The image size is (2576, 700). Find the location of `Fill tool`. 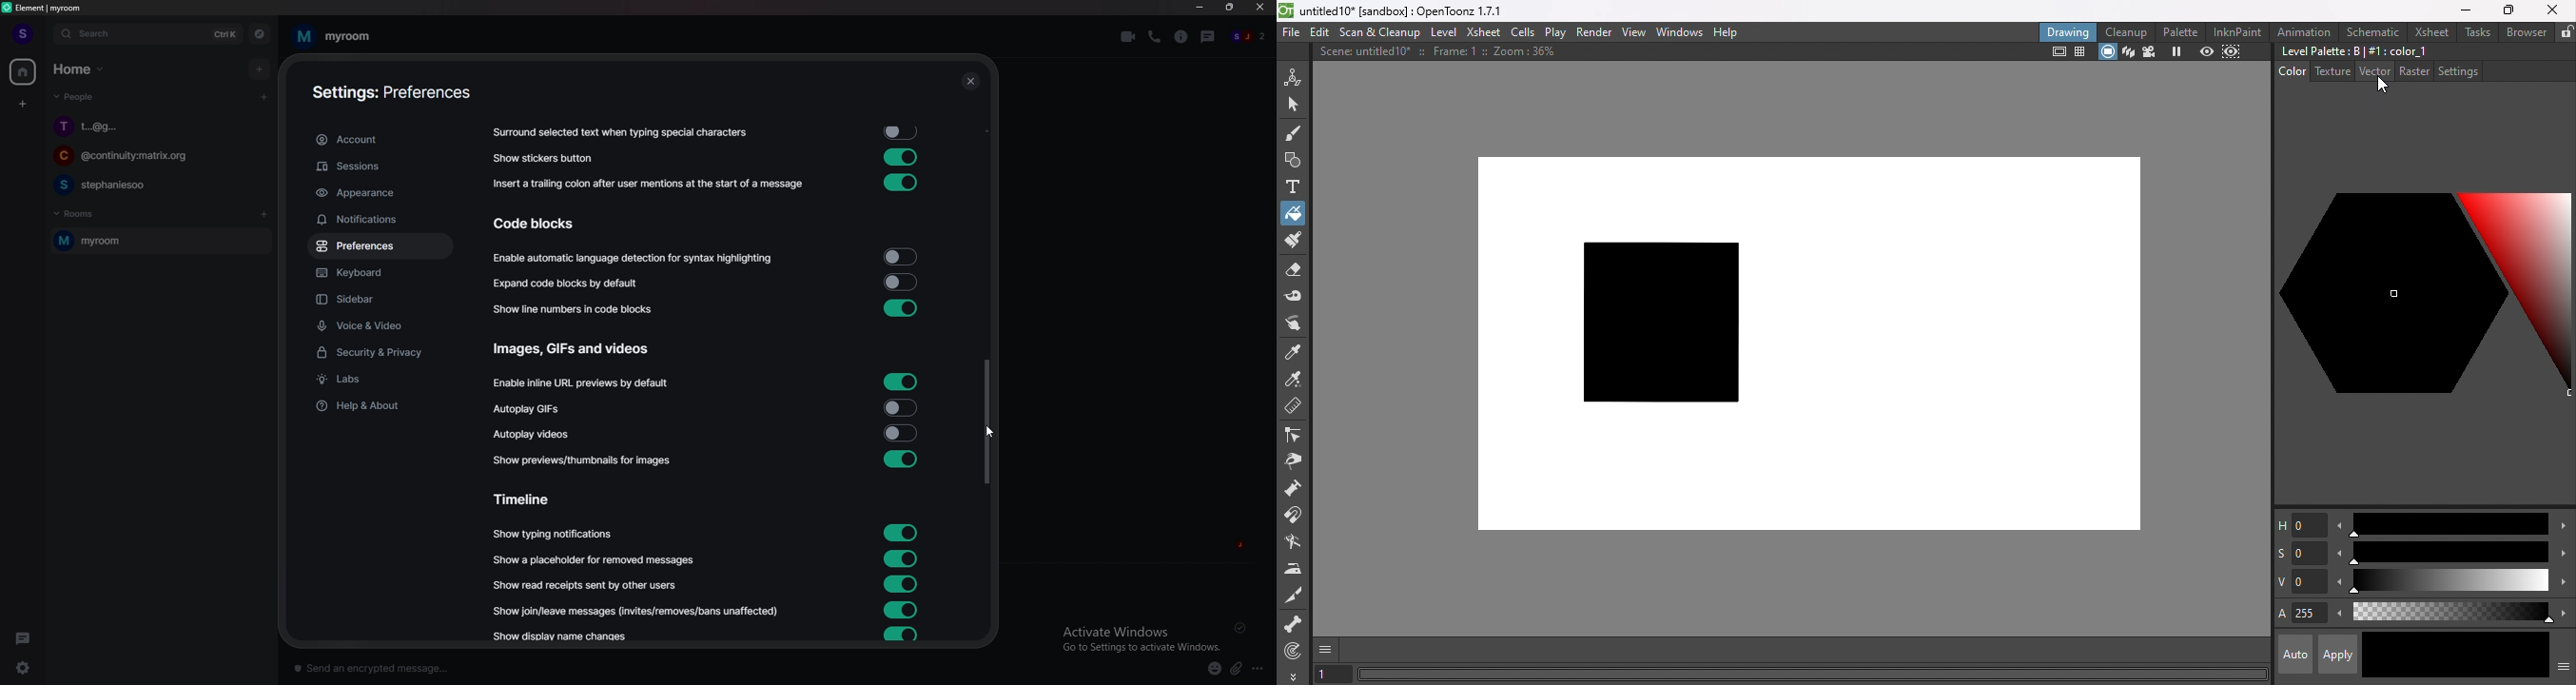

Fill tool is located at coordinates (1293, 212).